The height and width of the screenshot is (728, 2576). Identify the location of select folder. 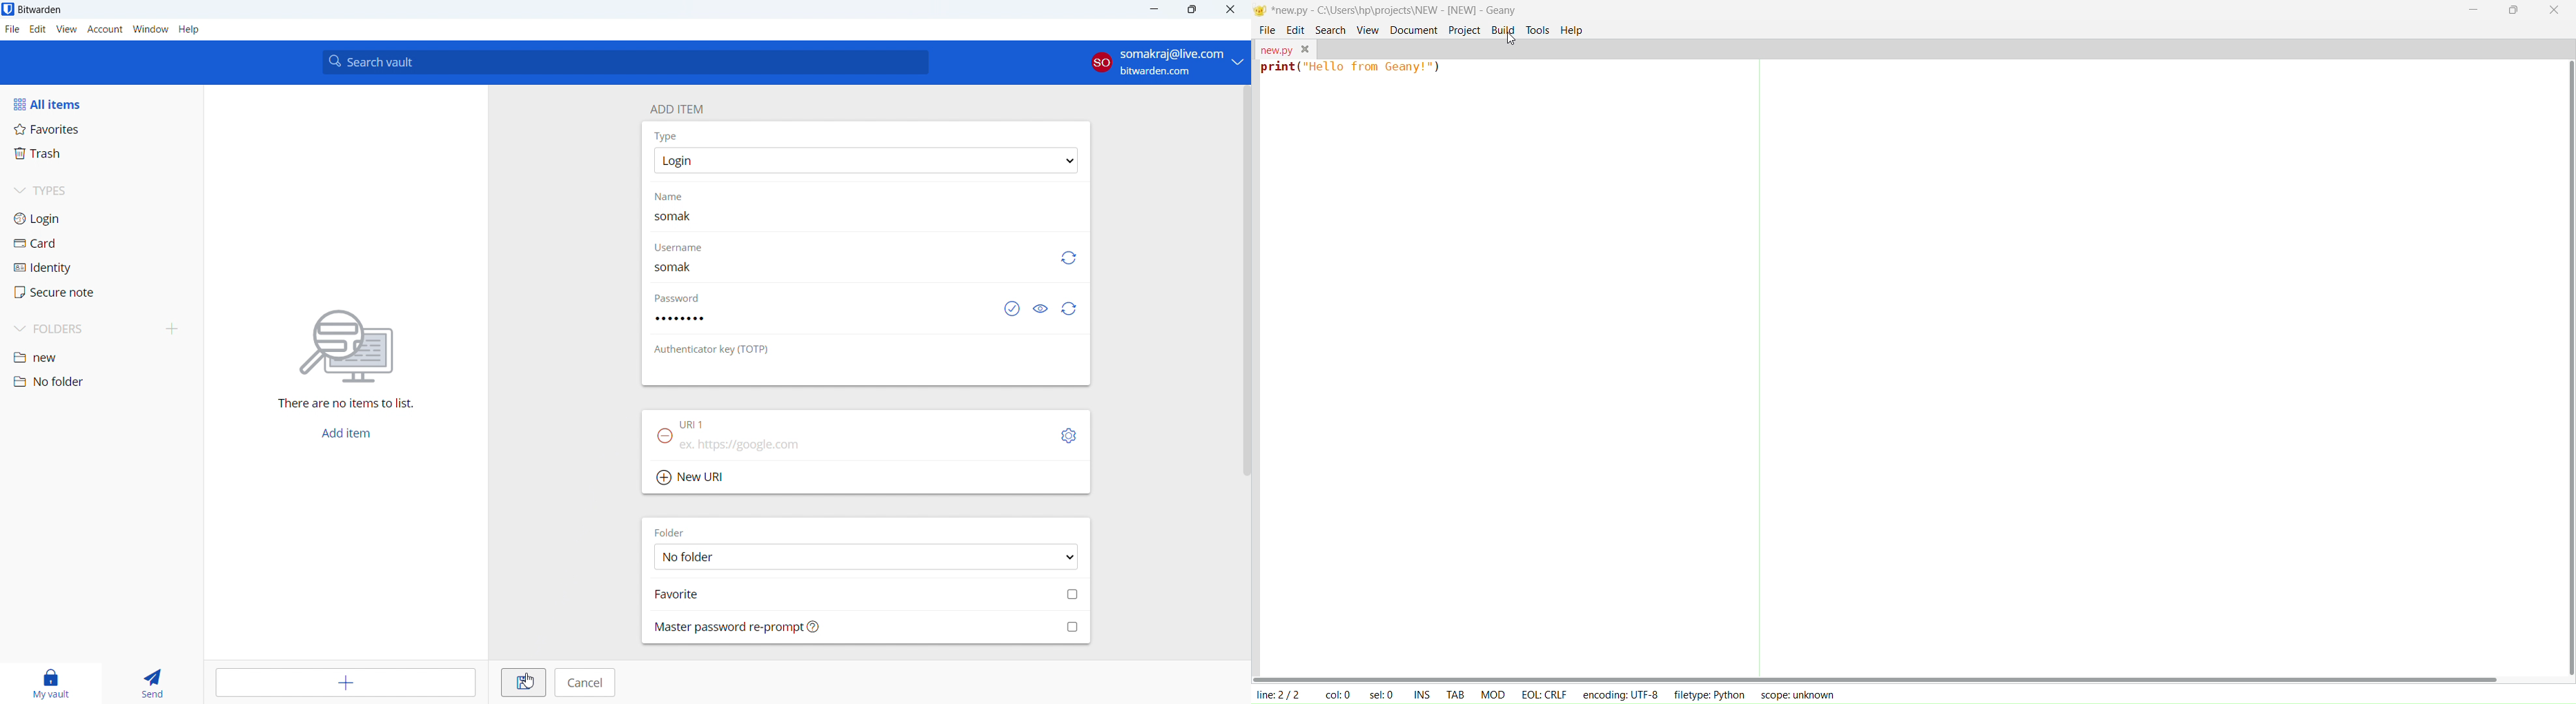
(865, 556).